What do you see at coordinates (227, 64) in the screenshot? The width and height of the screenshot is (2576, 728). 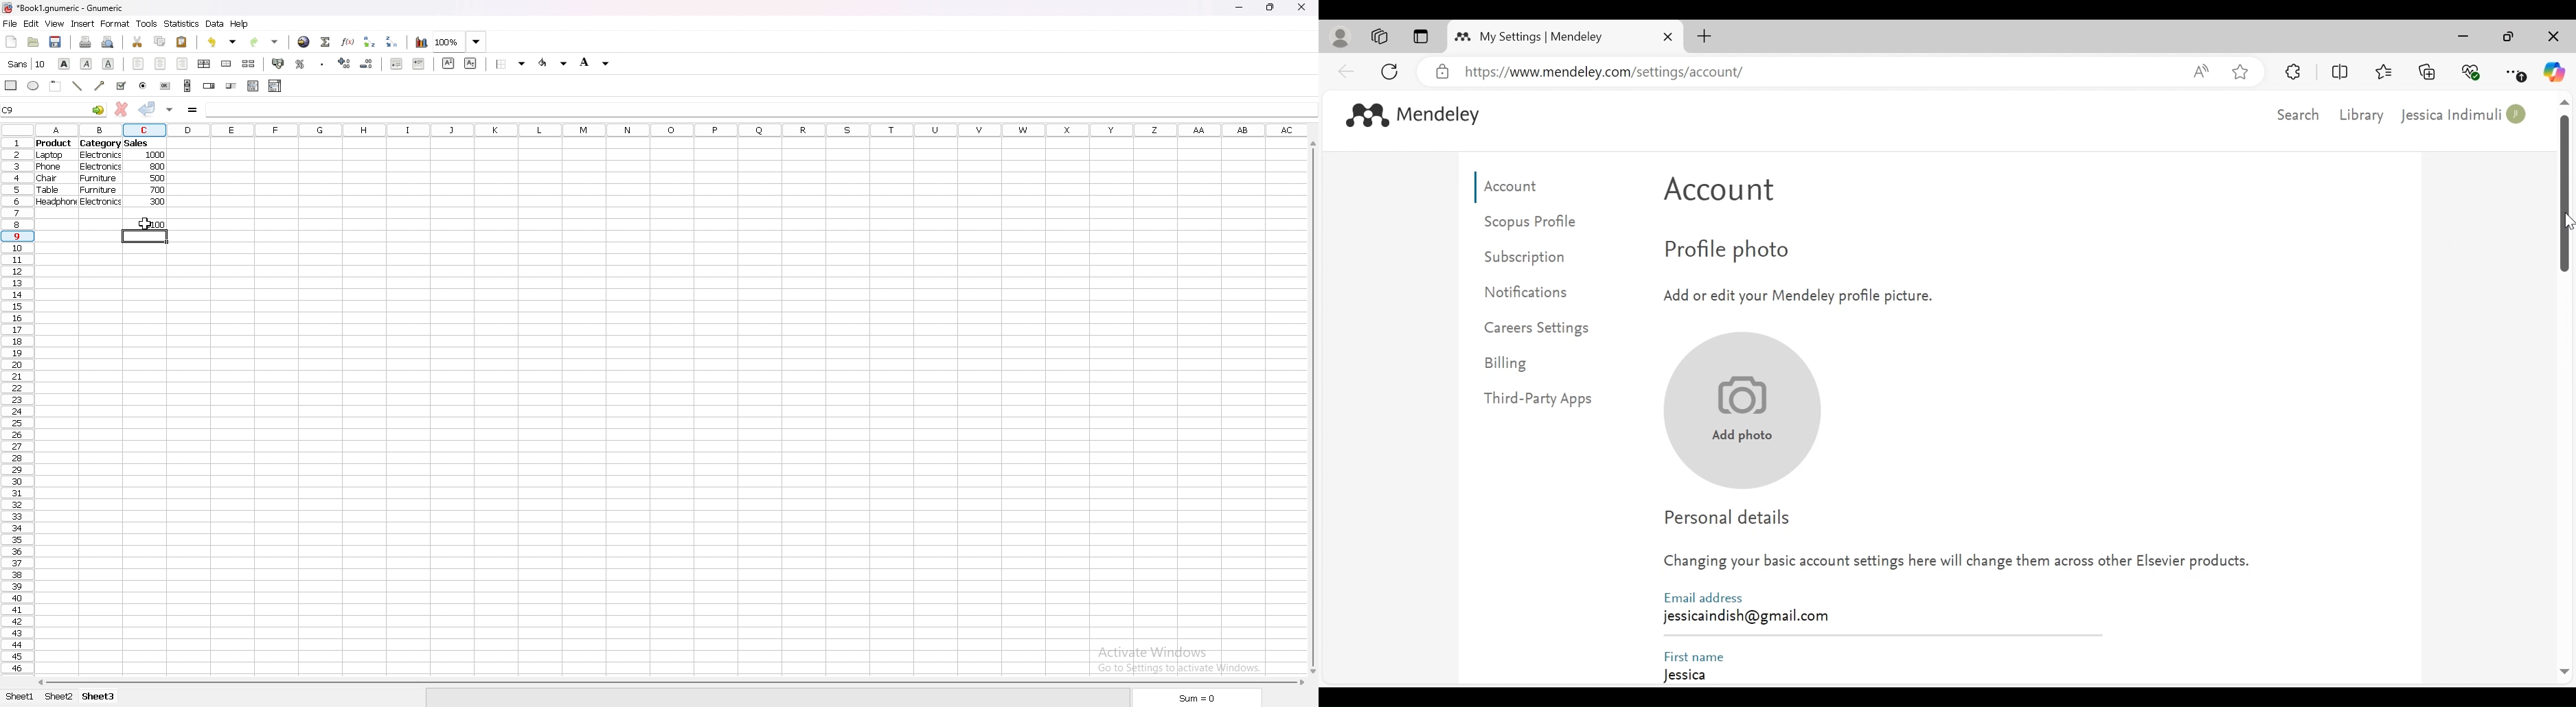 I see `merge cell` at bounding box center [227, 64].